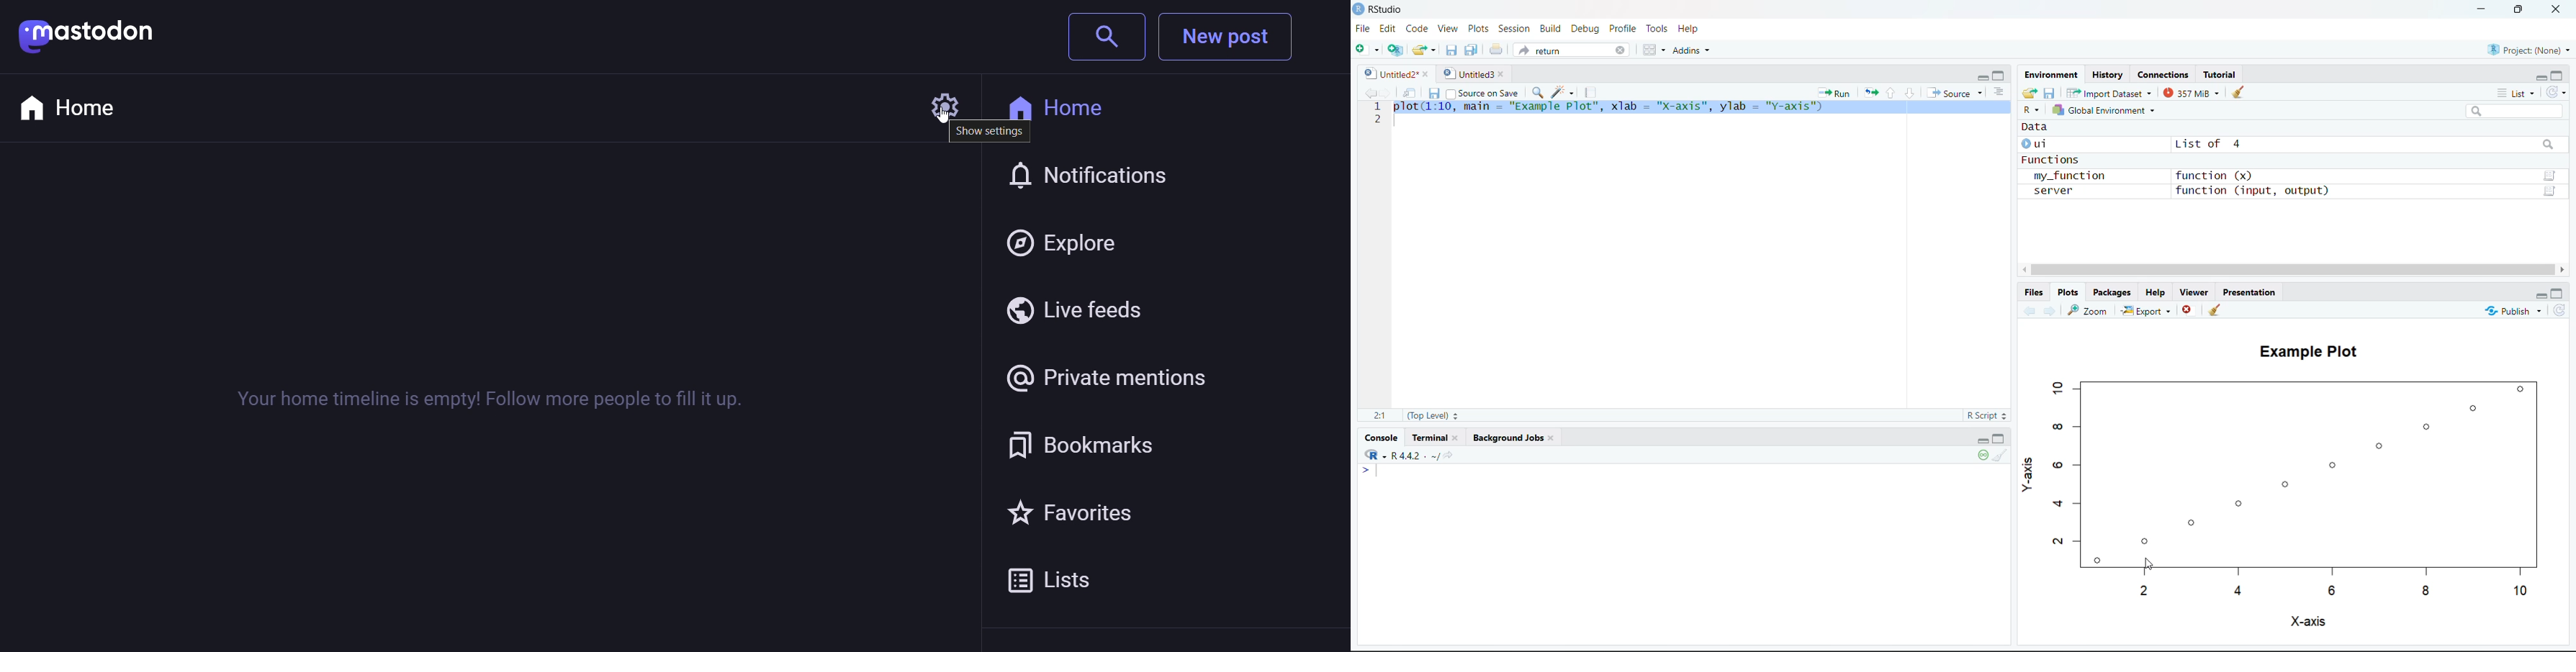  I want to click on Go forward to the next source location (Ctrl + F10), so click(2048, 311).